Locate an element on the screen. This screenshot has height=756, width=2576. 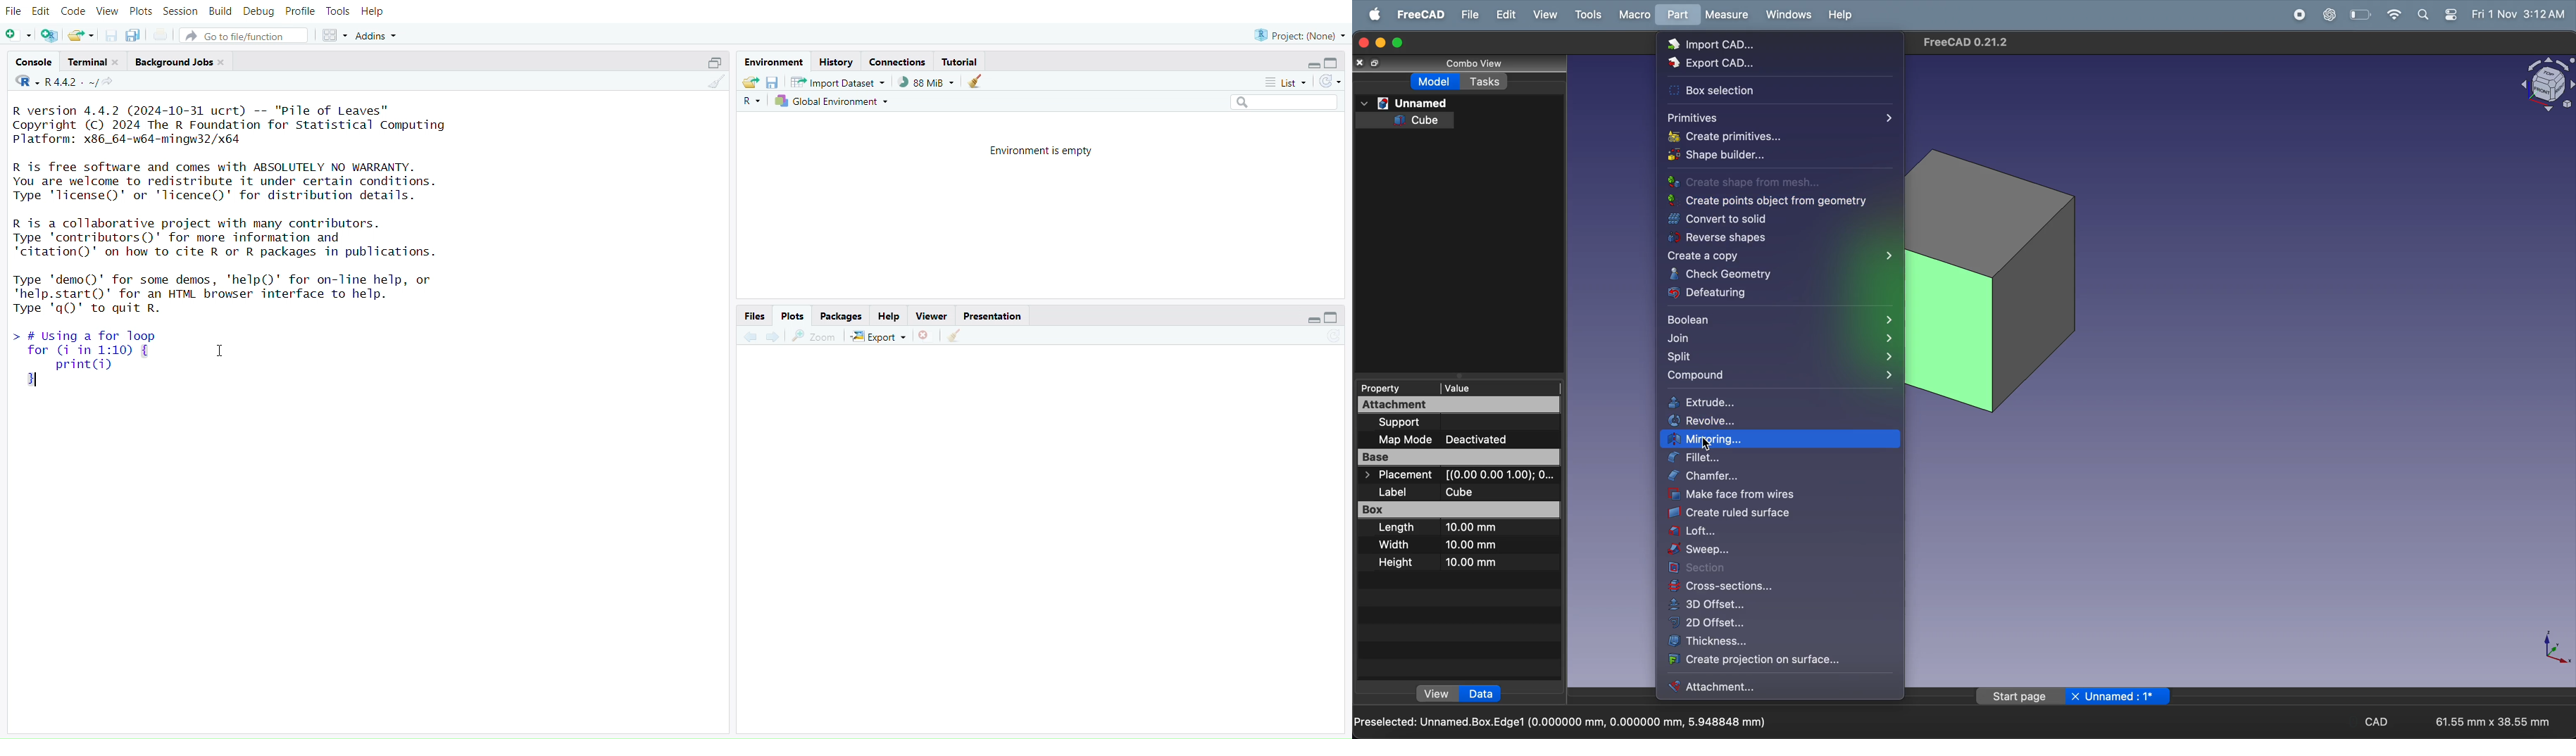
workspace panes is located at coordinates (334, 37).